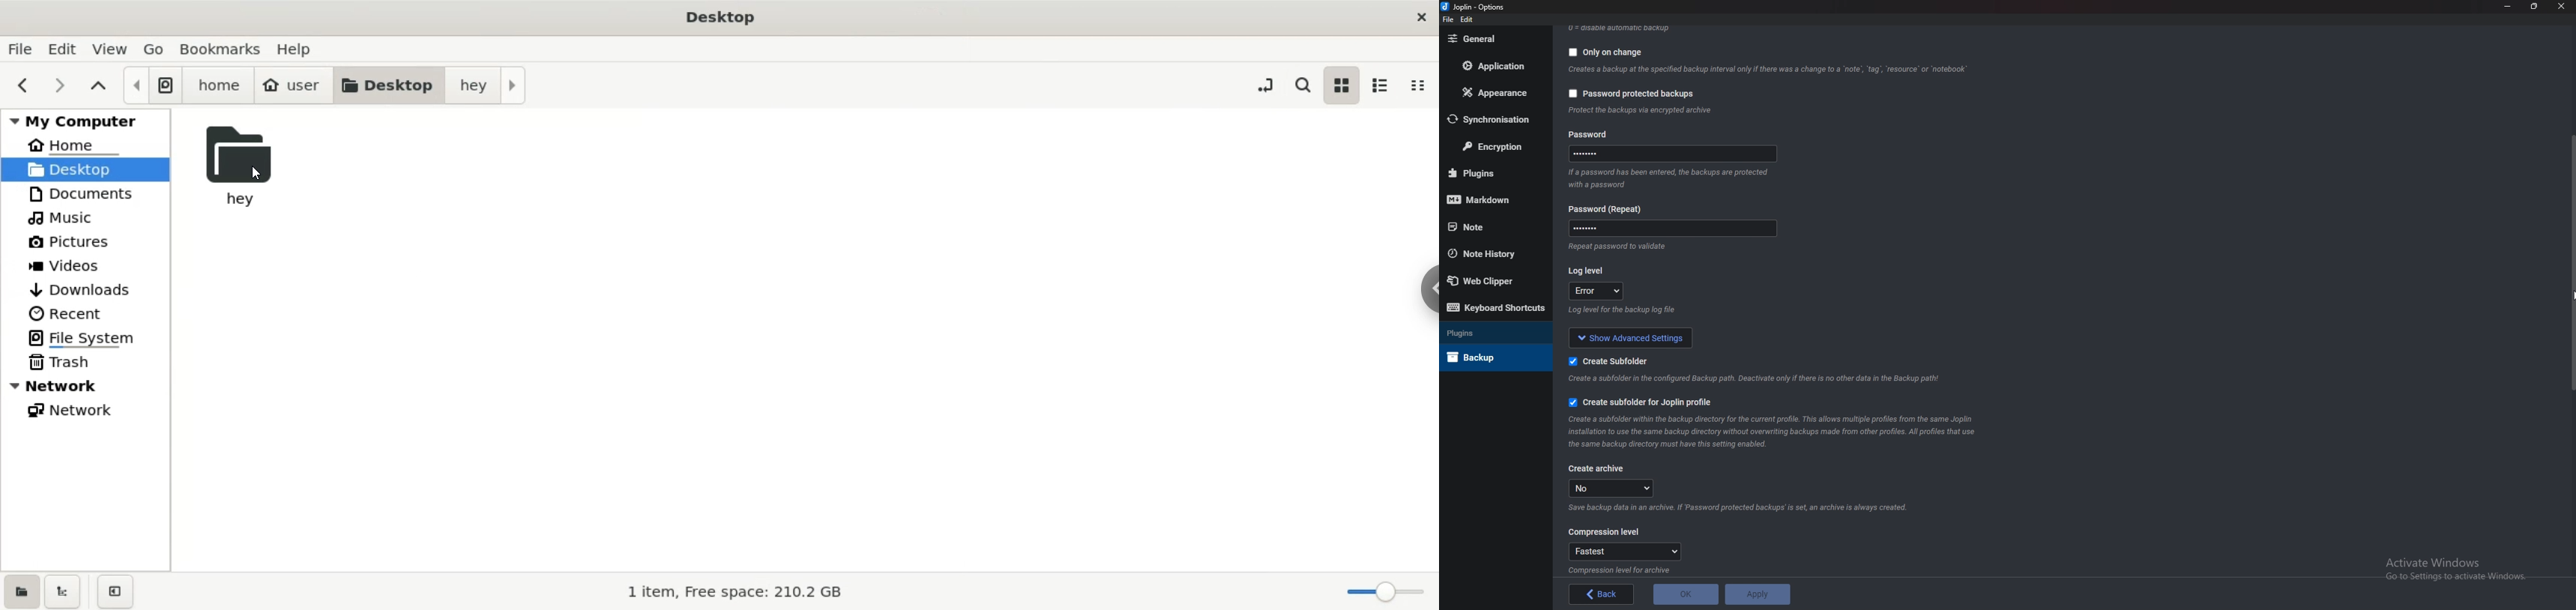 This screenshot has width=2576, height=616. I want to click on Minimize, so click(2508, 5).